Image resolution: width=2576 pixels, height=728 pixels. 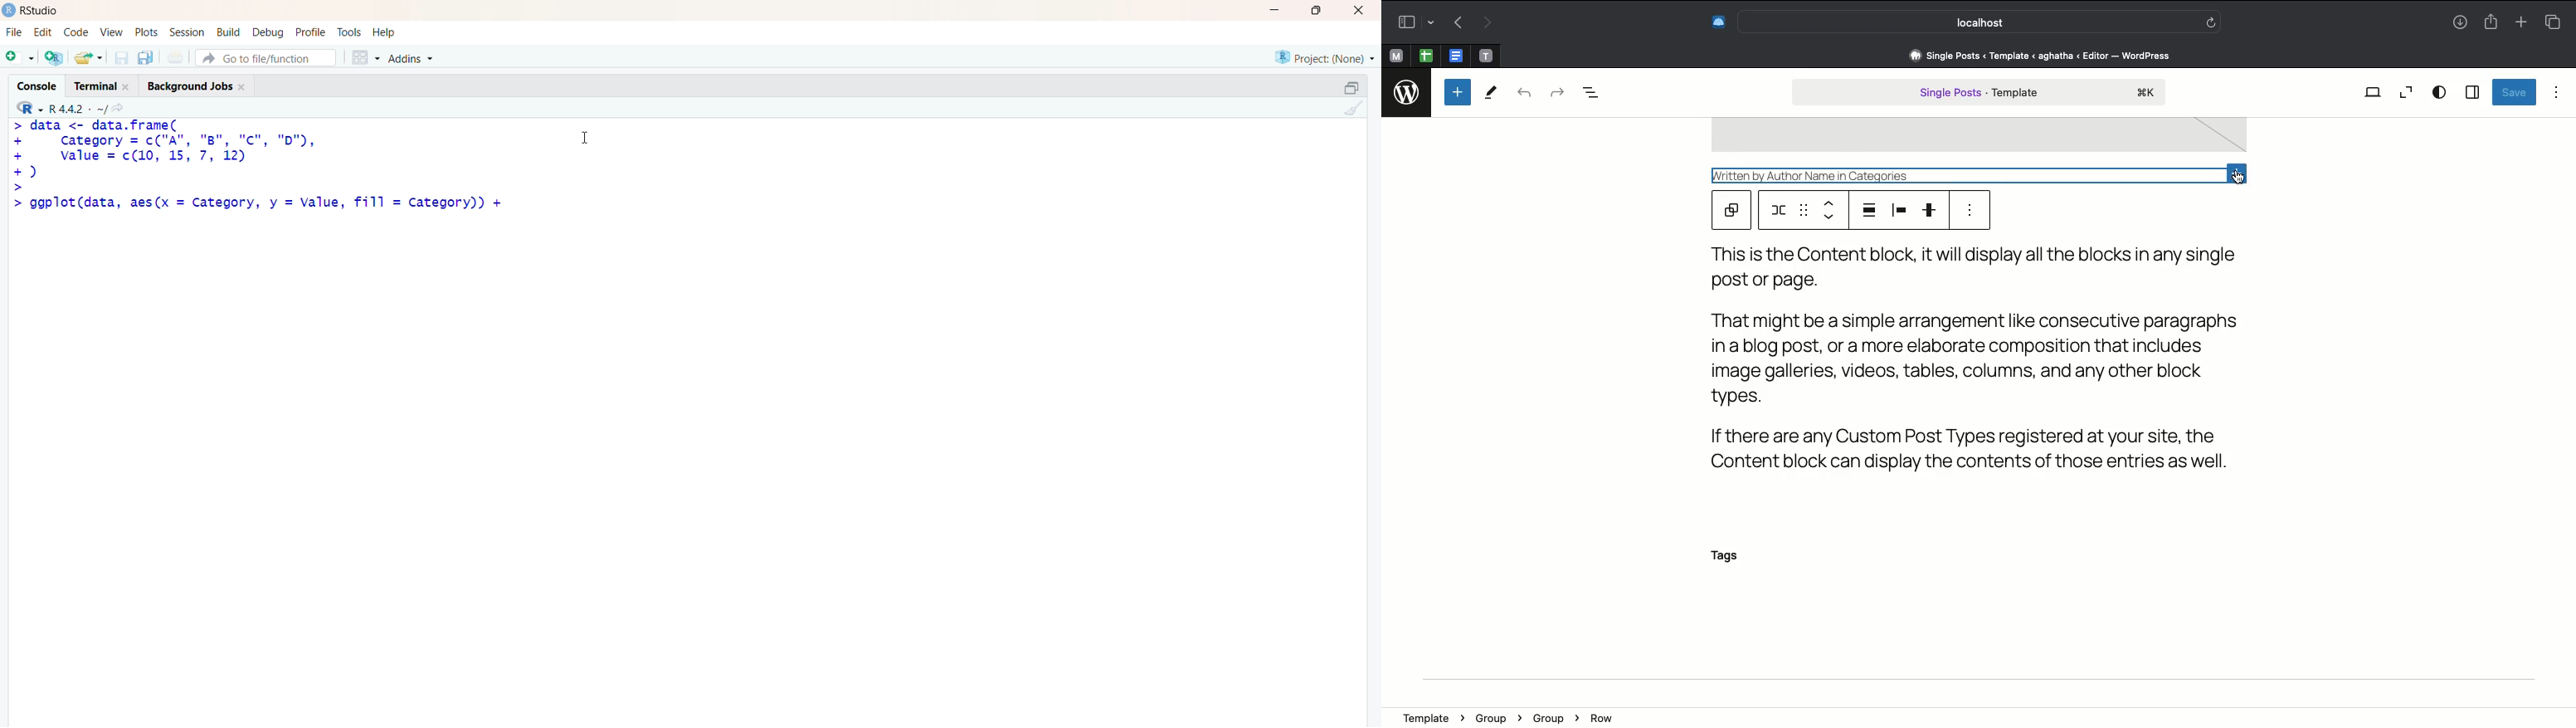 I want to click on File, so click(x=14, y=32).